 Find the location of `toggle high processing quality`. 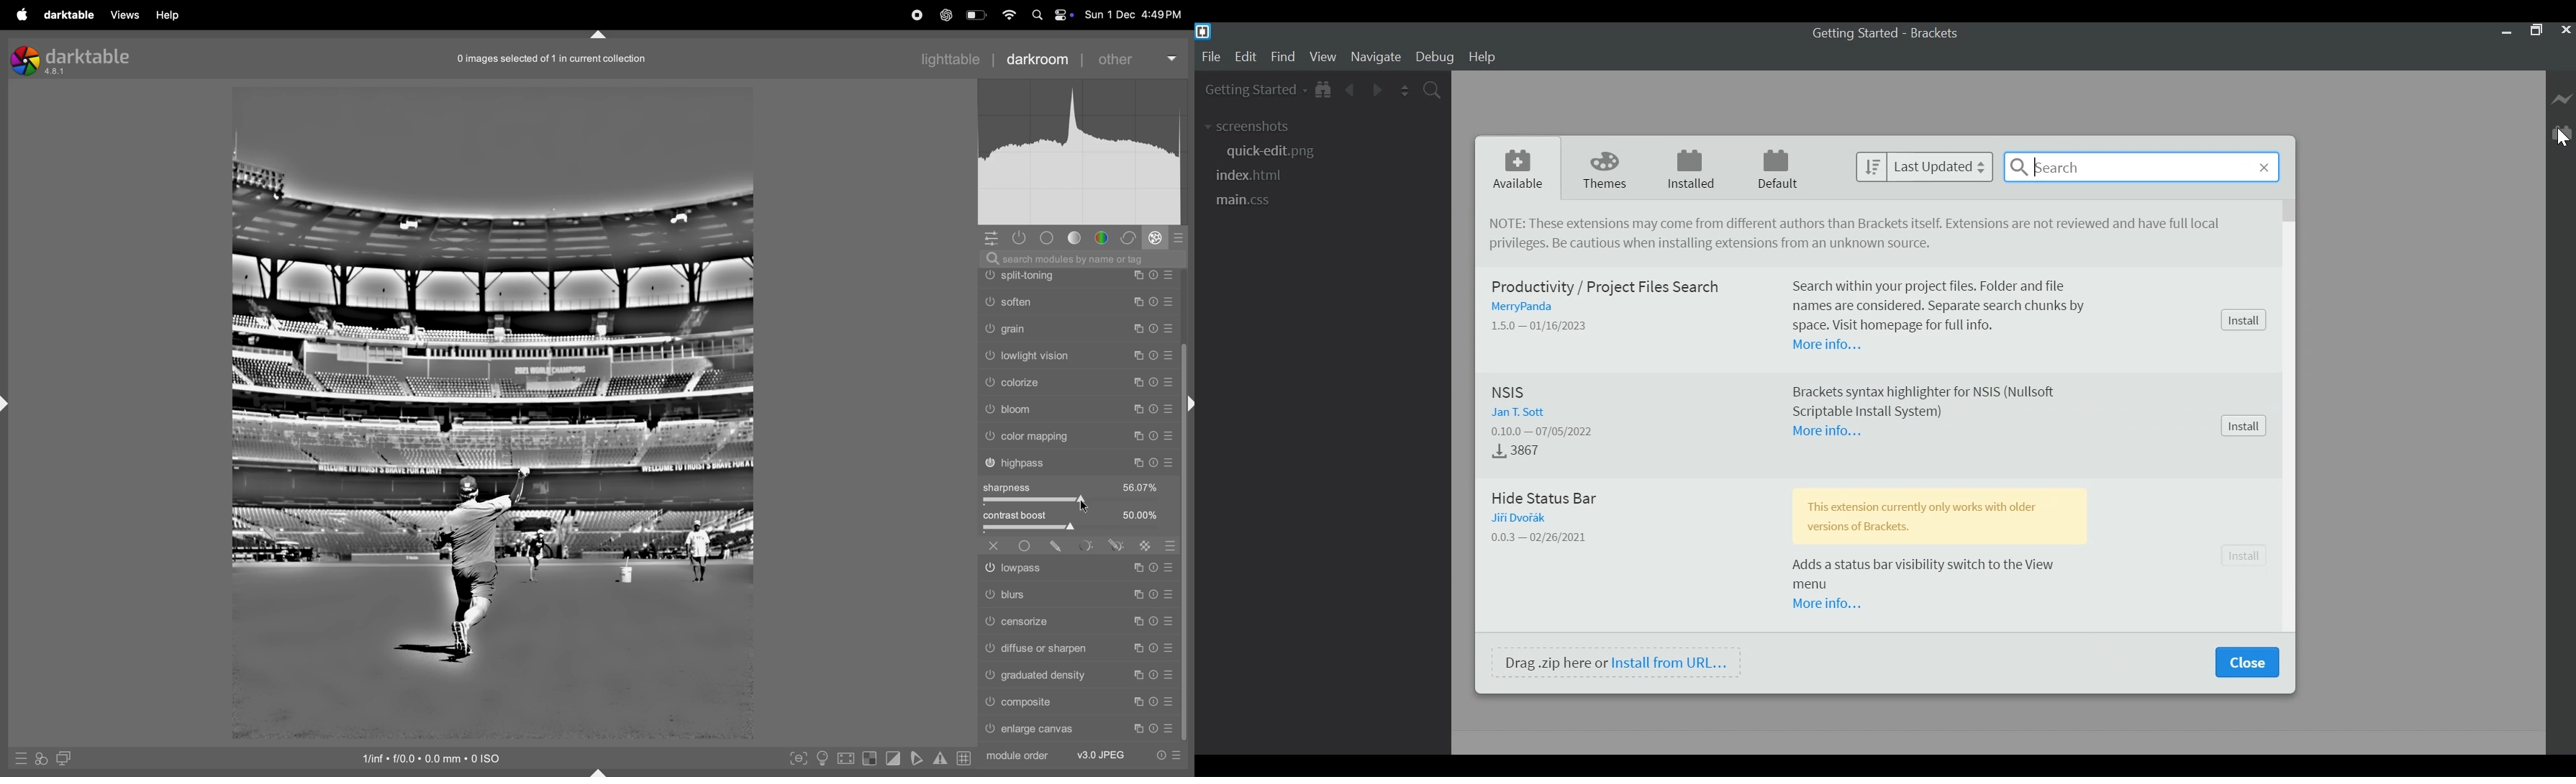

toggle high processing quality is located at coordinates (845, 758).